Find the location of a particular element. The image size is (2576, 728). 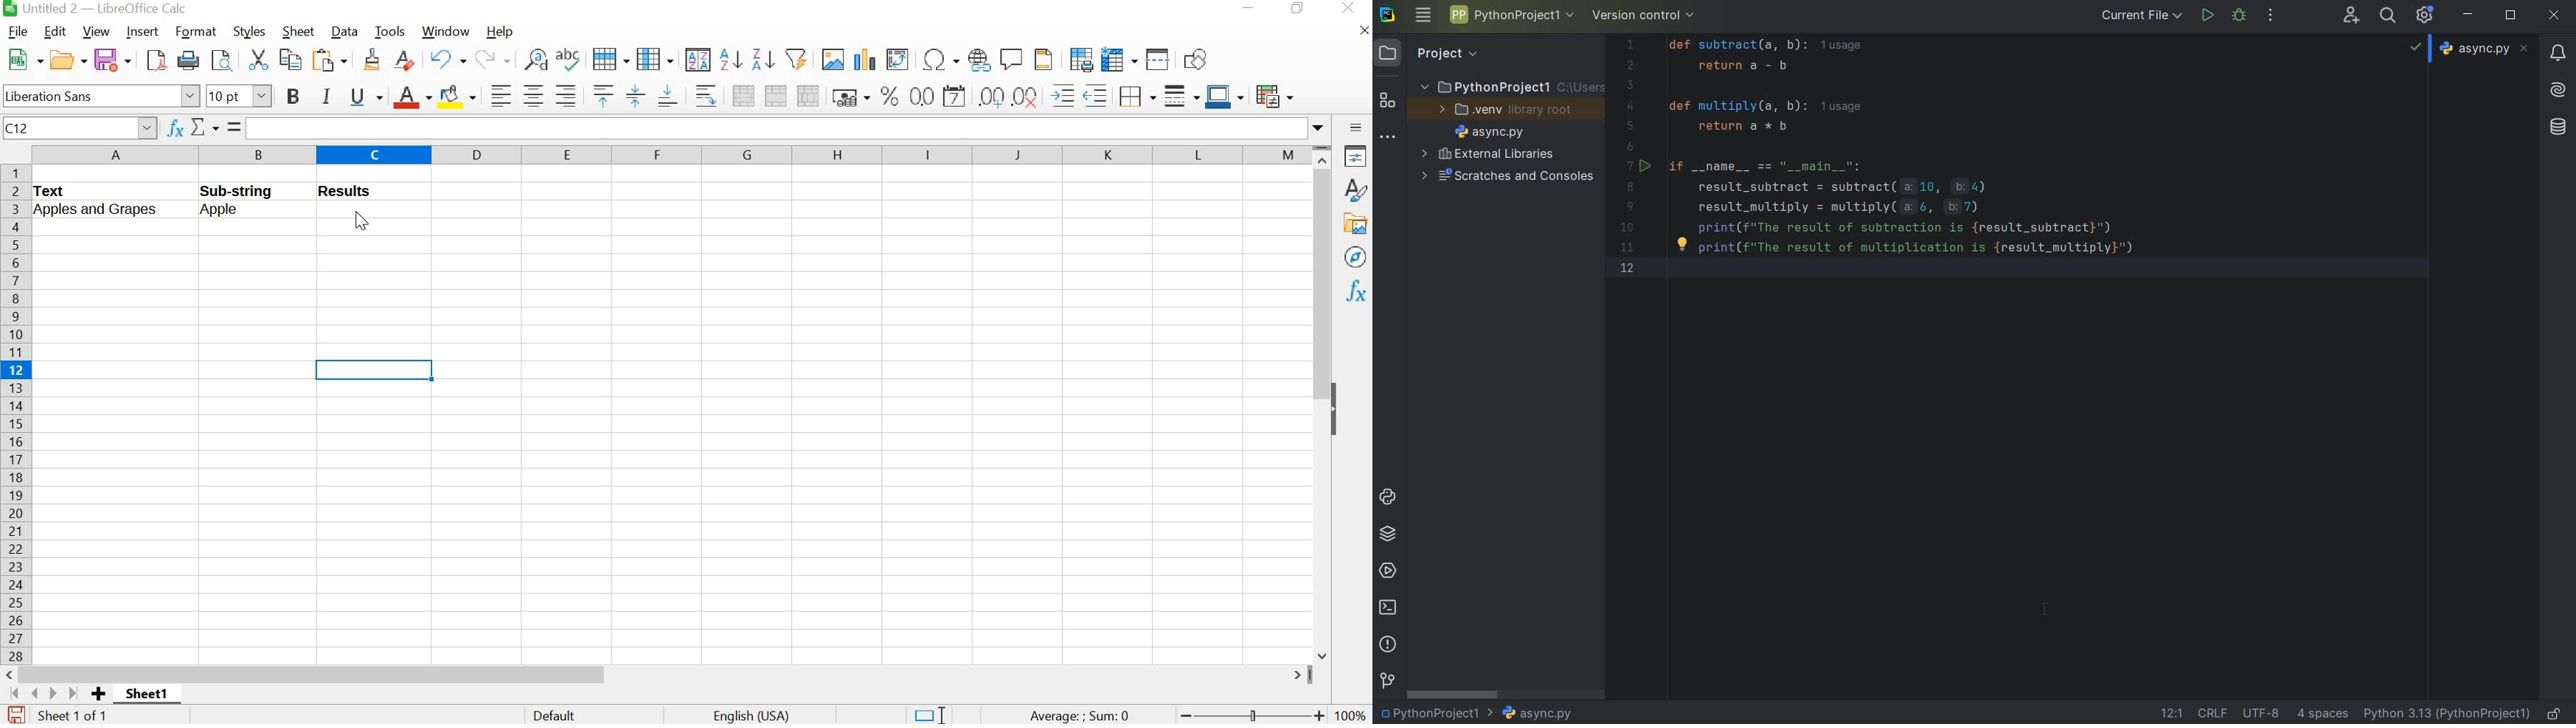

wrap text is located at coordinates (706, 96).